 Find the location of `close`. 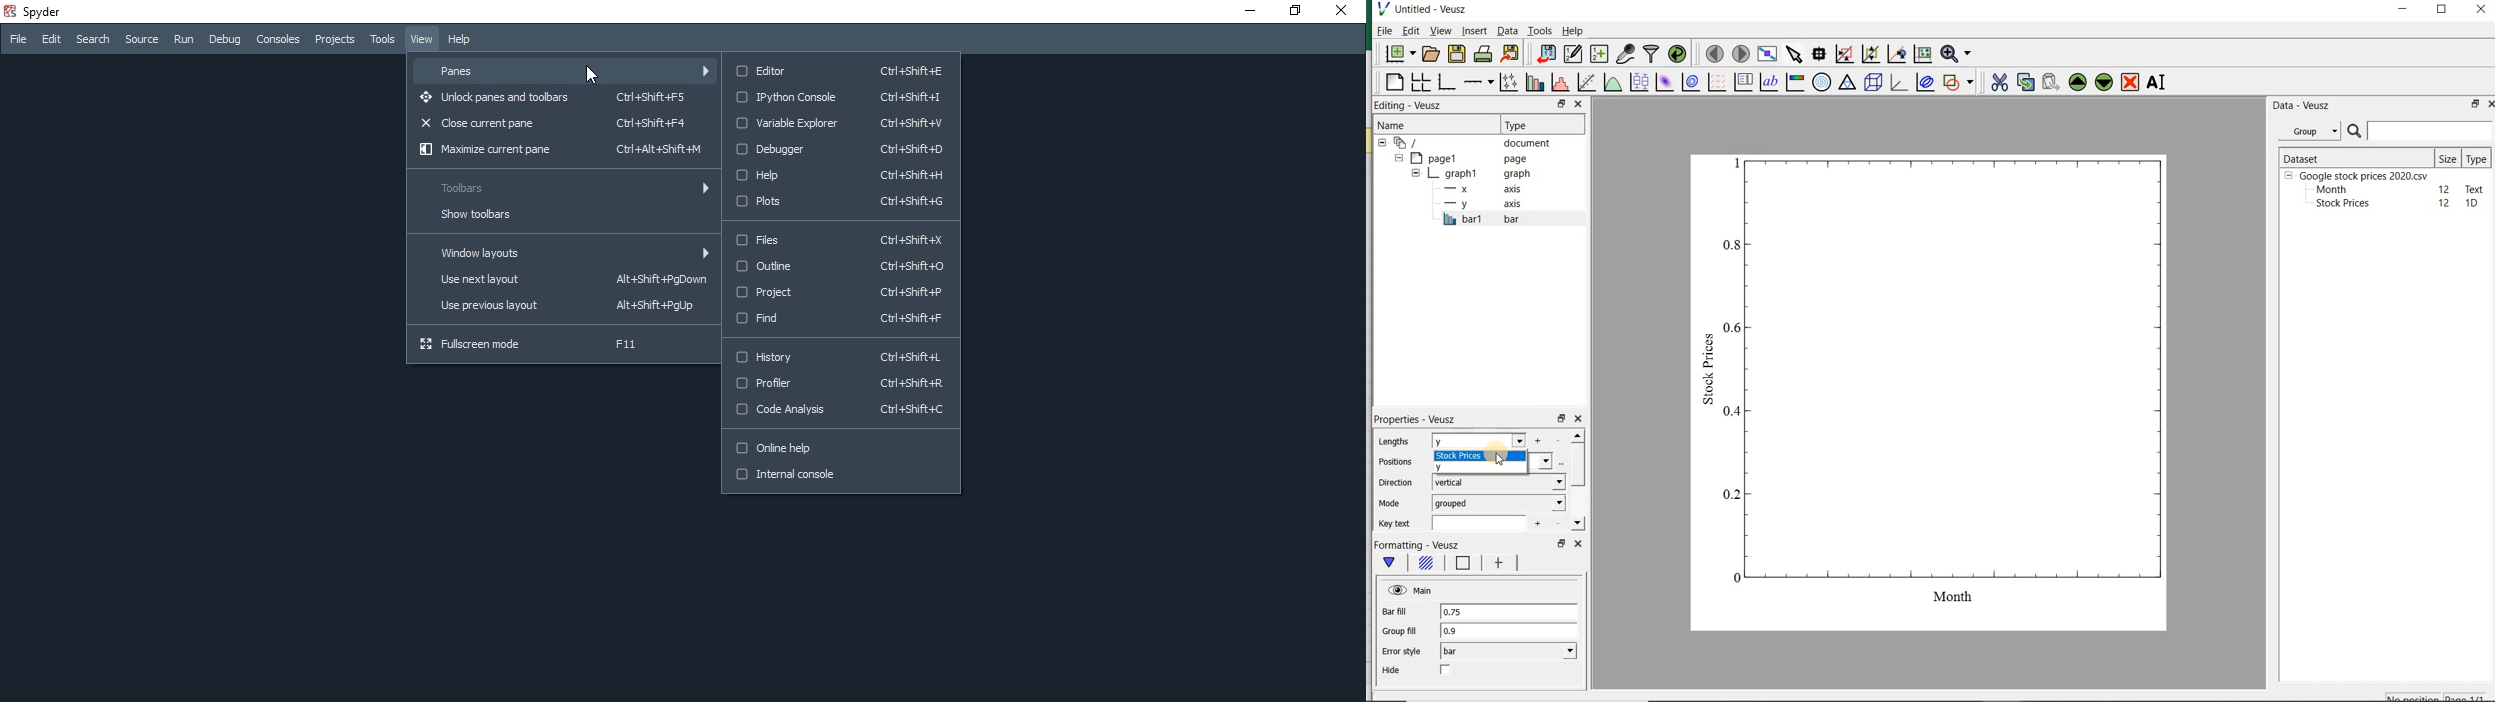

close is located at coordinates (1578, 420).